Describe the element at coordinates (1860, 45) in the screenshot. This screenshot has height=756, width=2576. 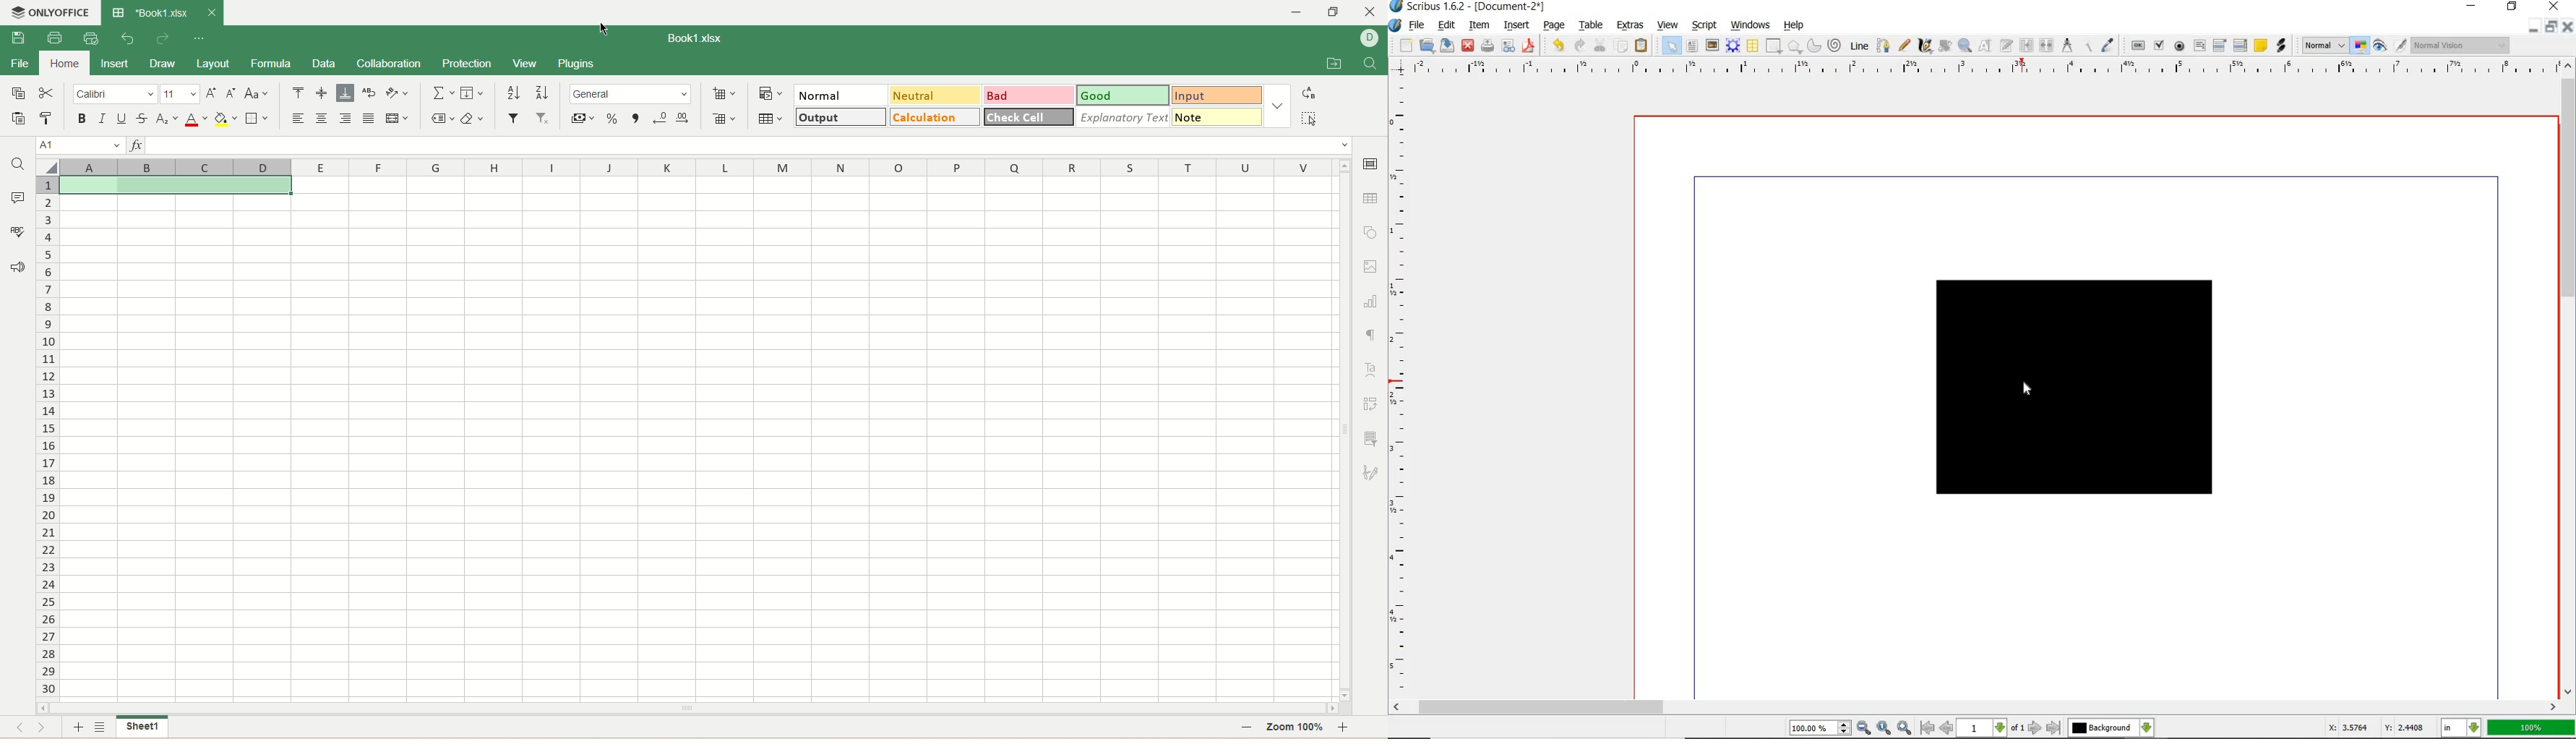
I see `line` at that location.